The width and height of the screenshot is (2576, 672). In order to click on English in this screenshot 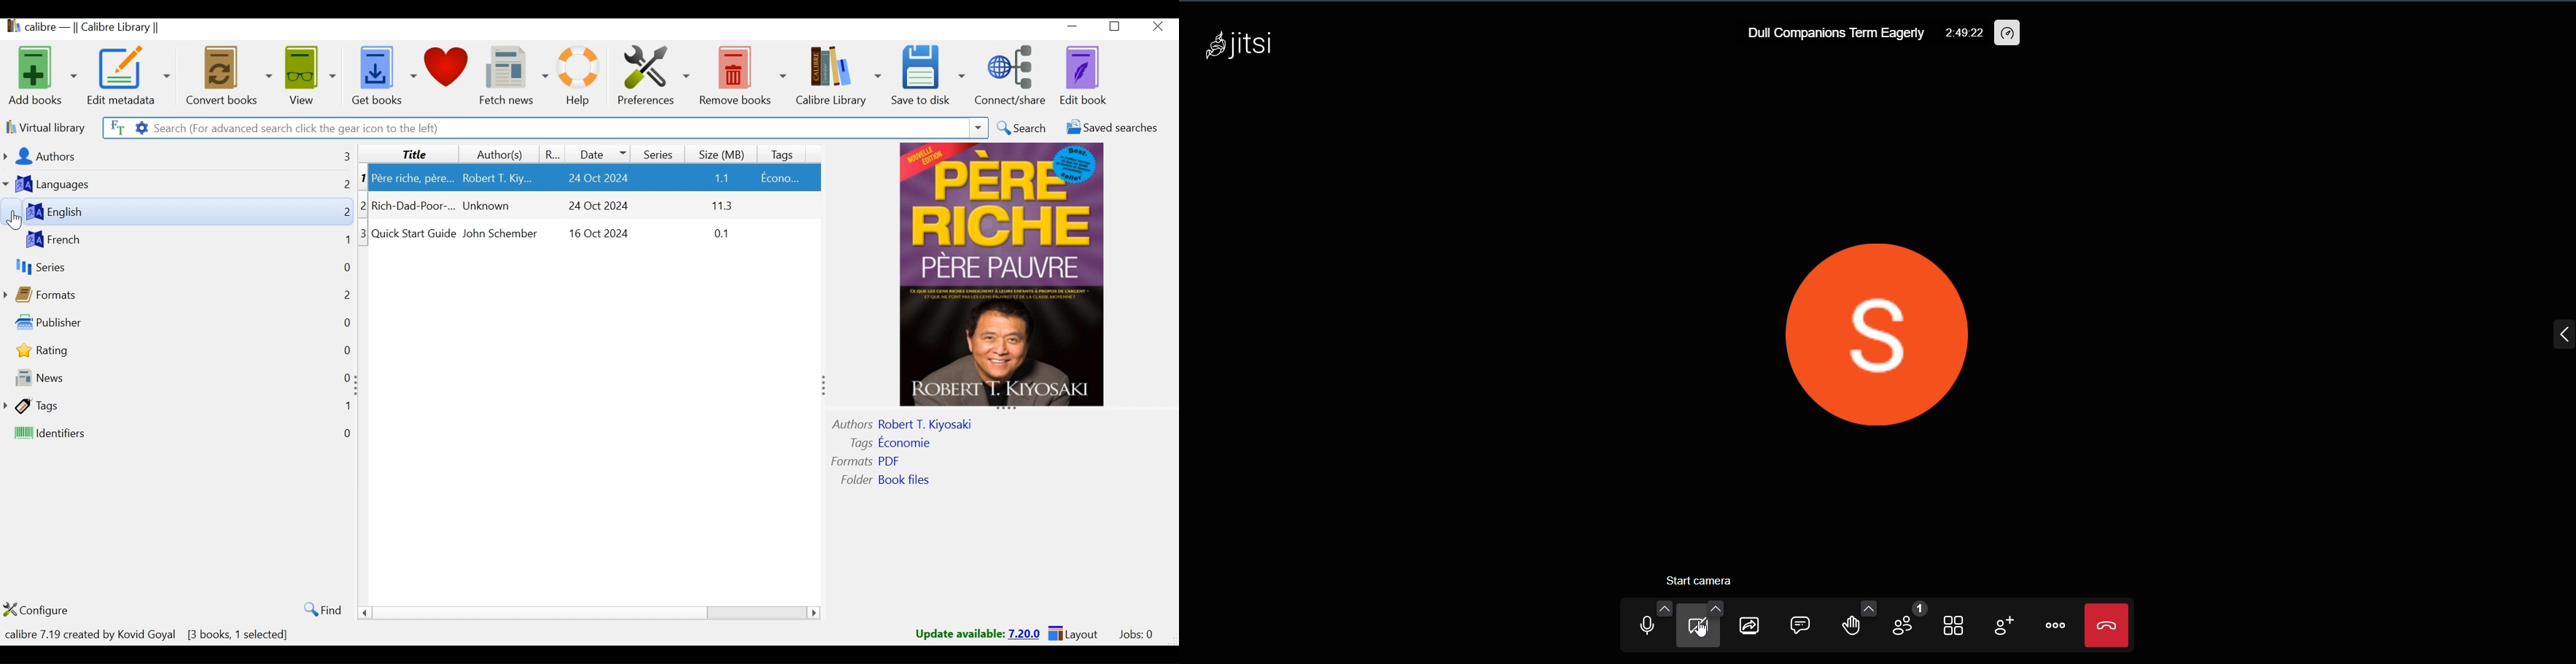, I will do `click(119, 211)`.